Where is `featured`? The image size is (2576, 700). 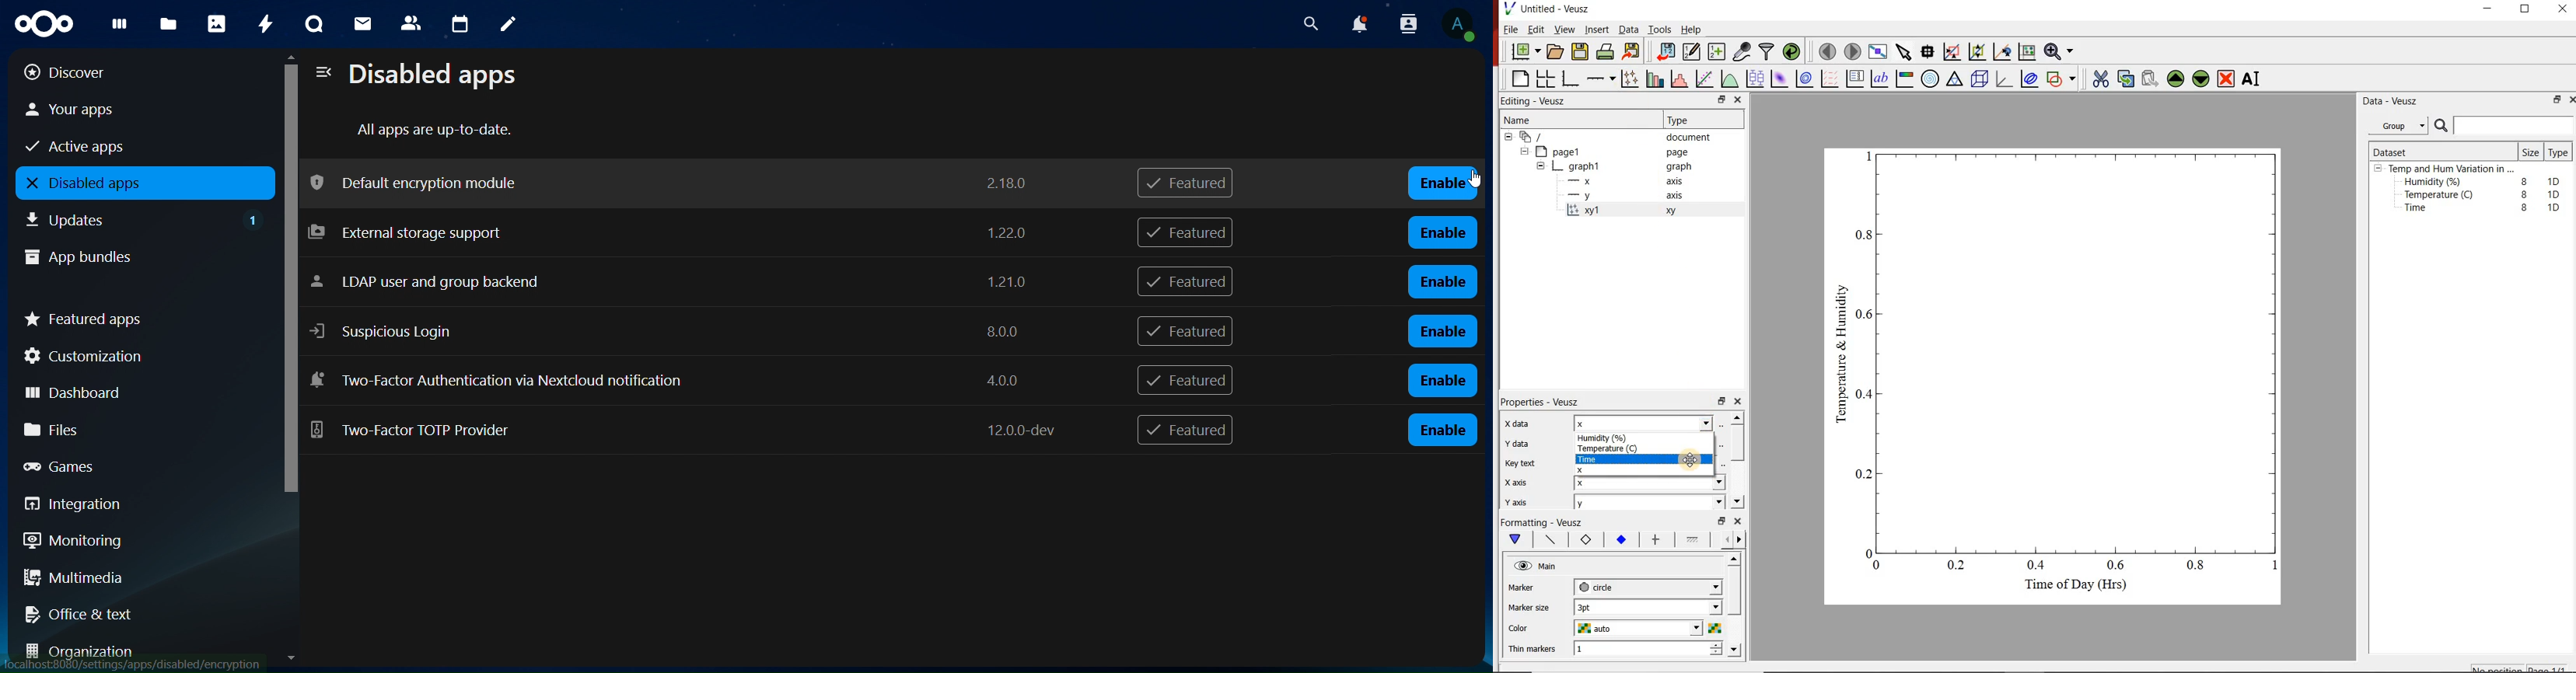
featured is located at coordinates (1190, 183).